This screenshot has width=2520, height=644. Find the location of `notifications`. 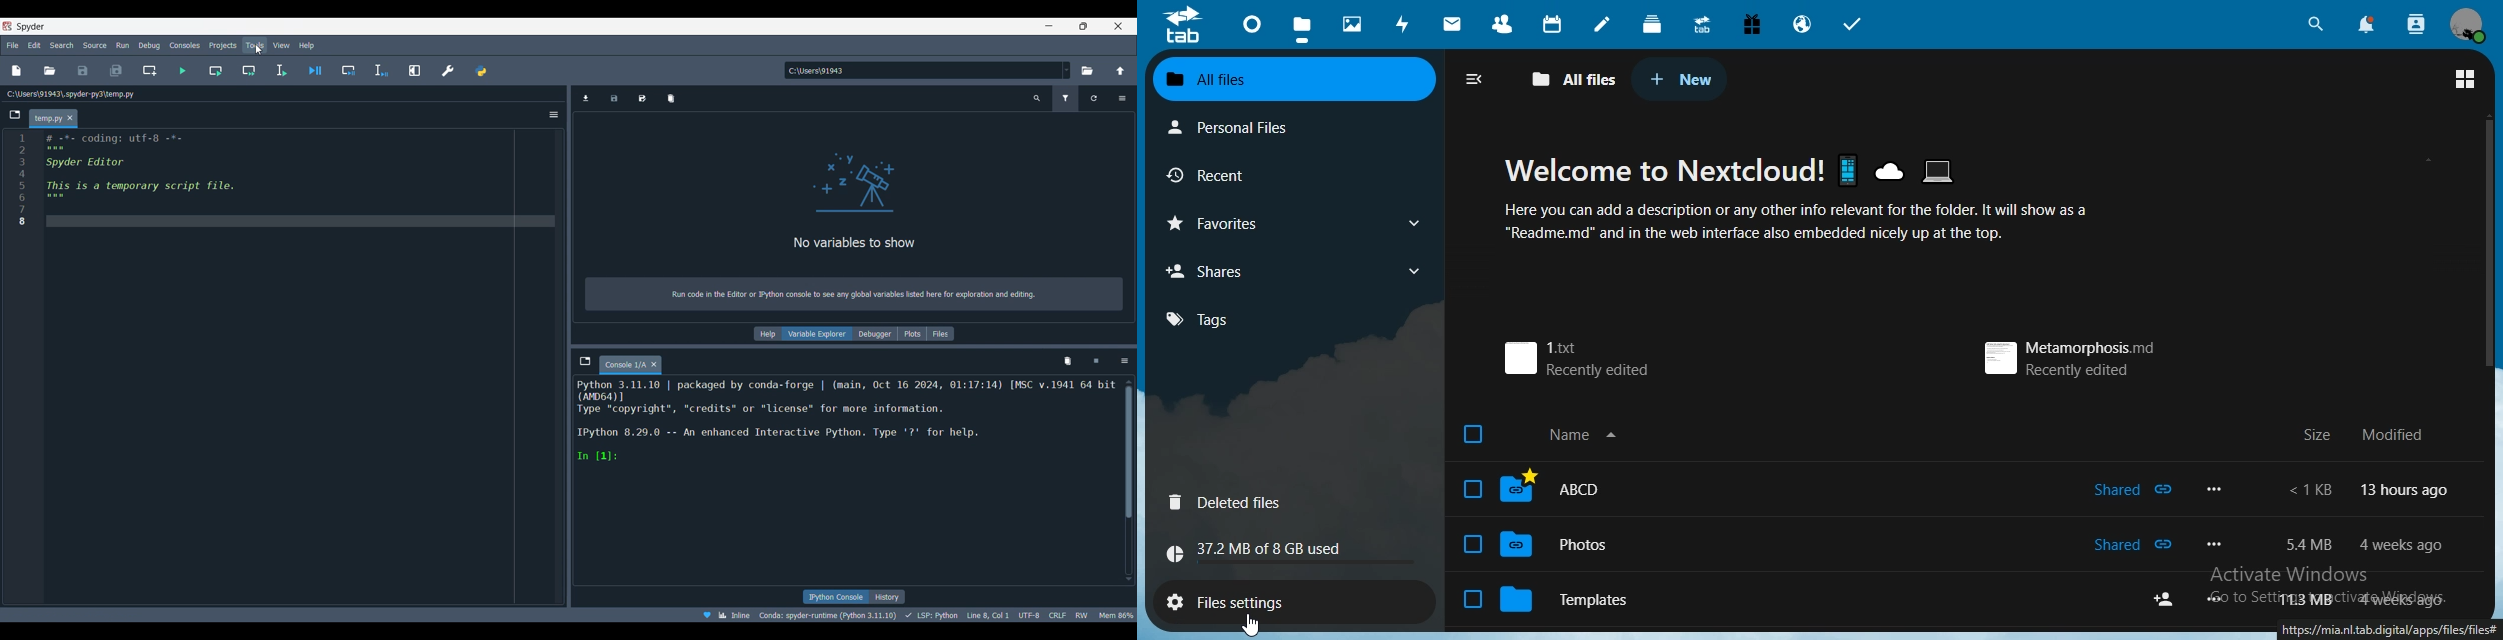

notifications is located at coordinates (2365, 23).